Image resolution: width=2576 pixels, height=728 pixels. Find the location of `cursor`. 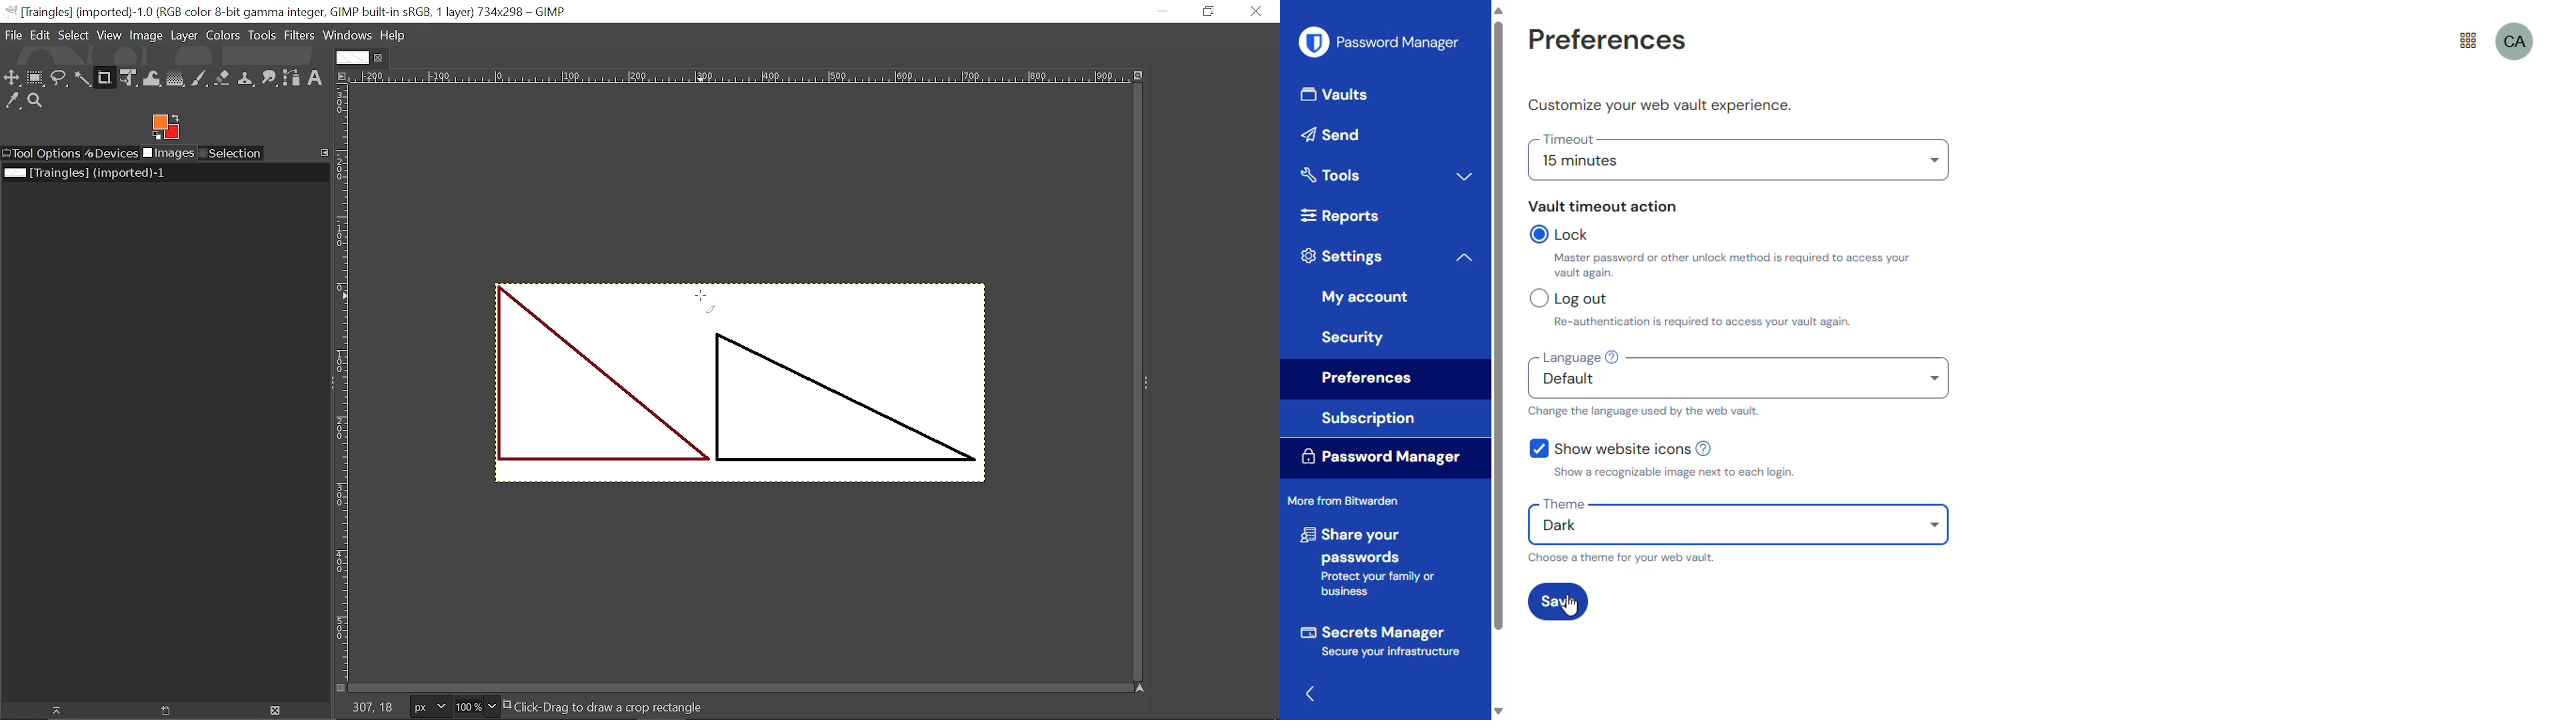

cursor is located at coordinates (1573, 609).